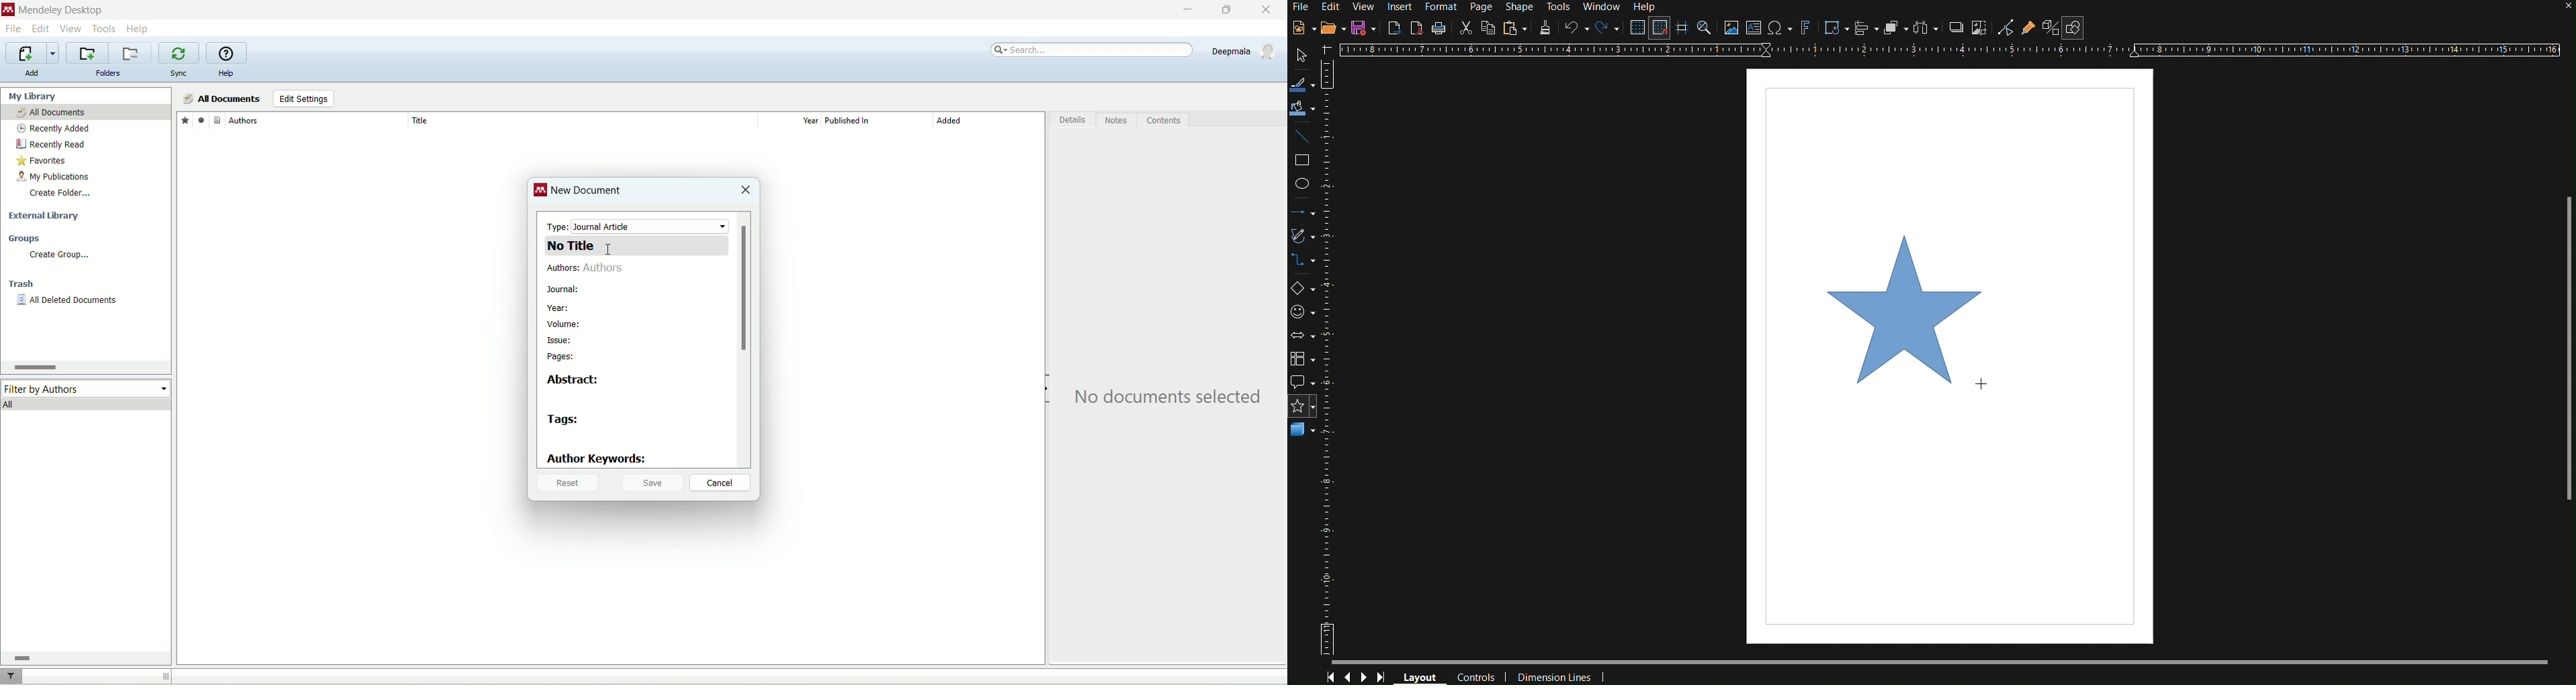 The width and height of the screenshot is (2576, 700). I want to click on edit settings, so click(303, 99).